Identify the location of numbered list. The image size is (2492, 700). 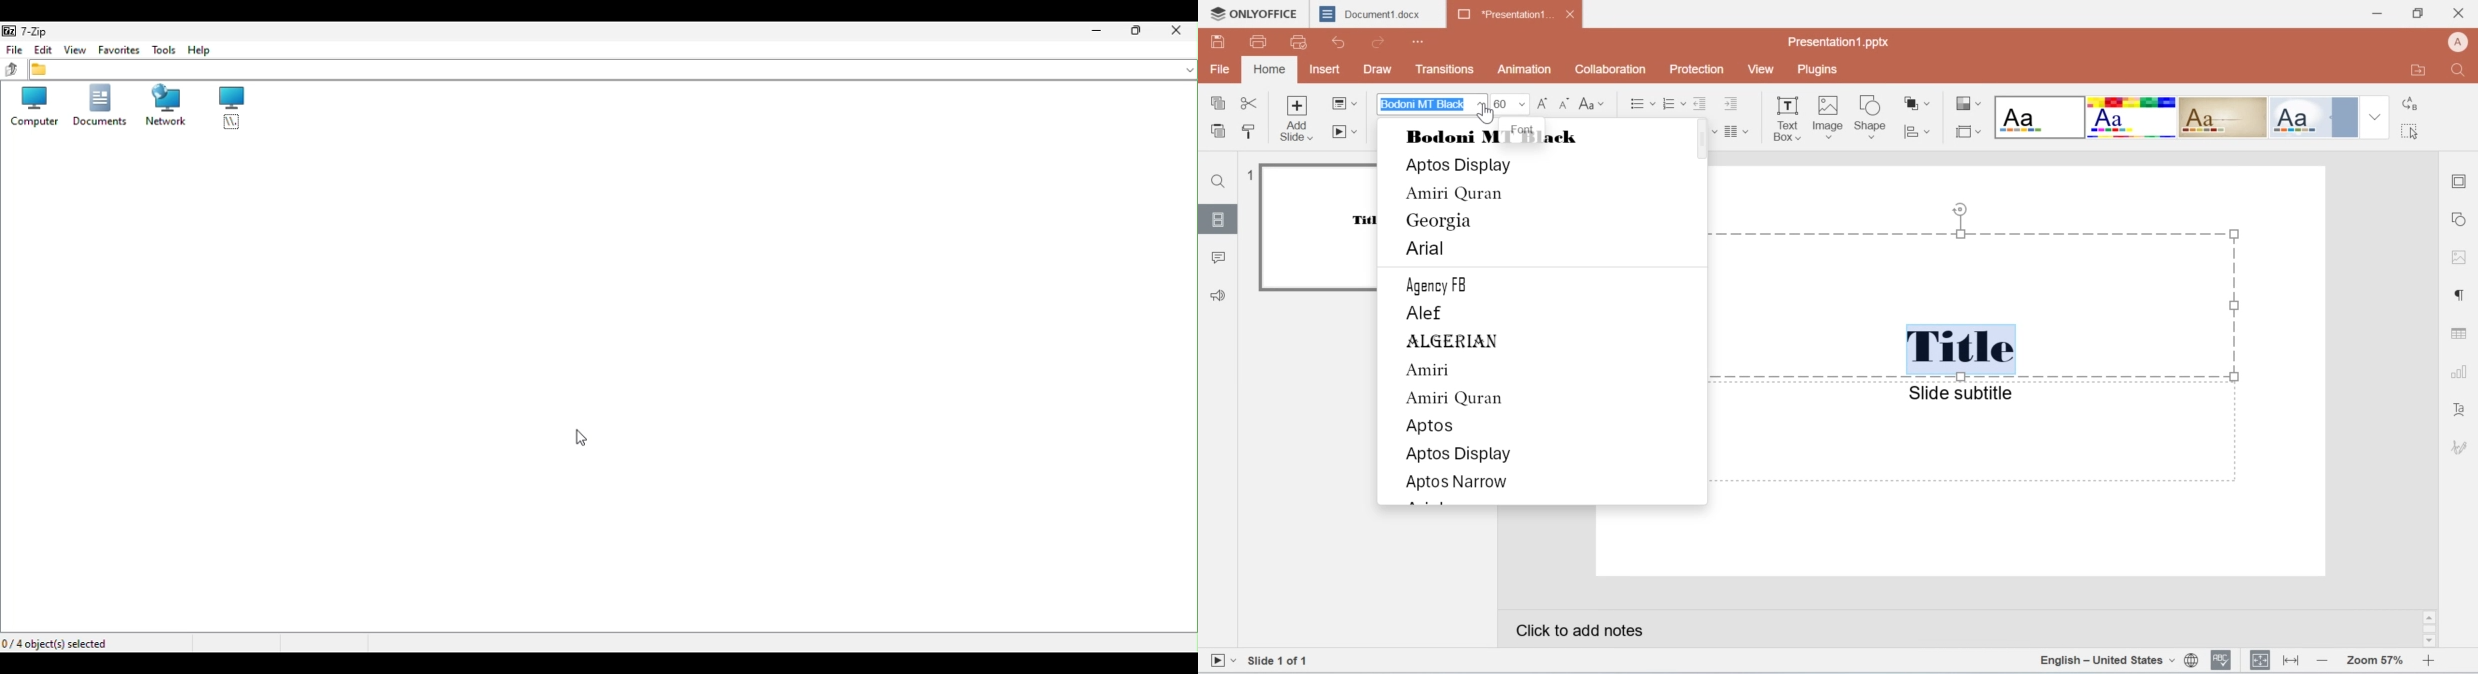
(1675, 103).